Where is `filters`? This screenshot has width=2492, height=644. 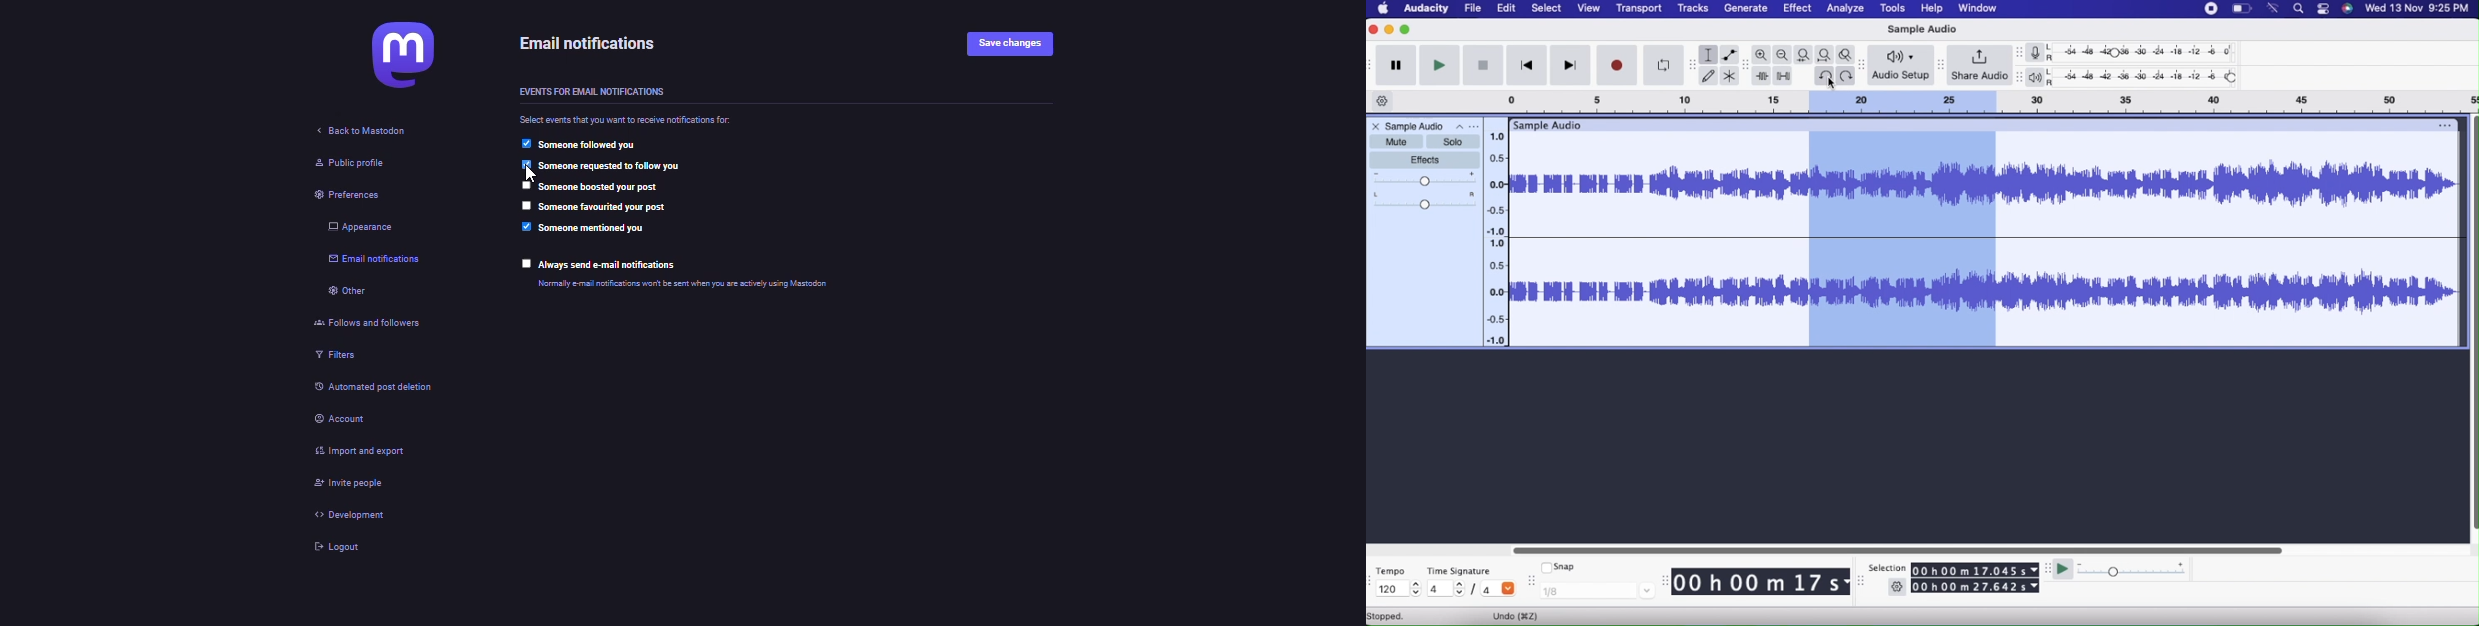
filters is located at coordinates (331, 358).